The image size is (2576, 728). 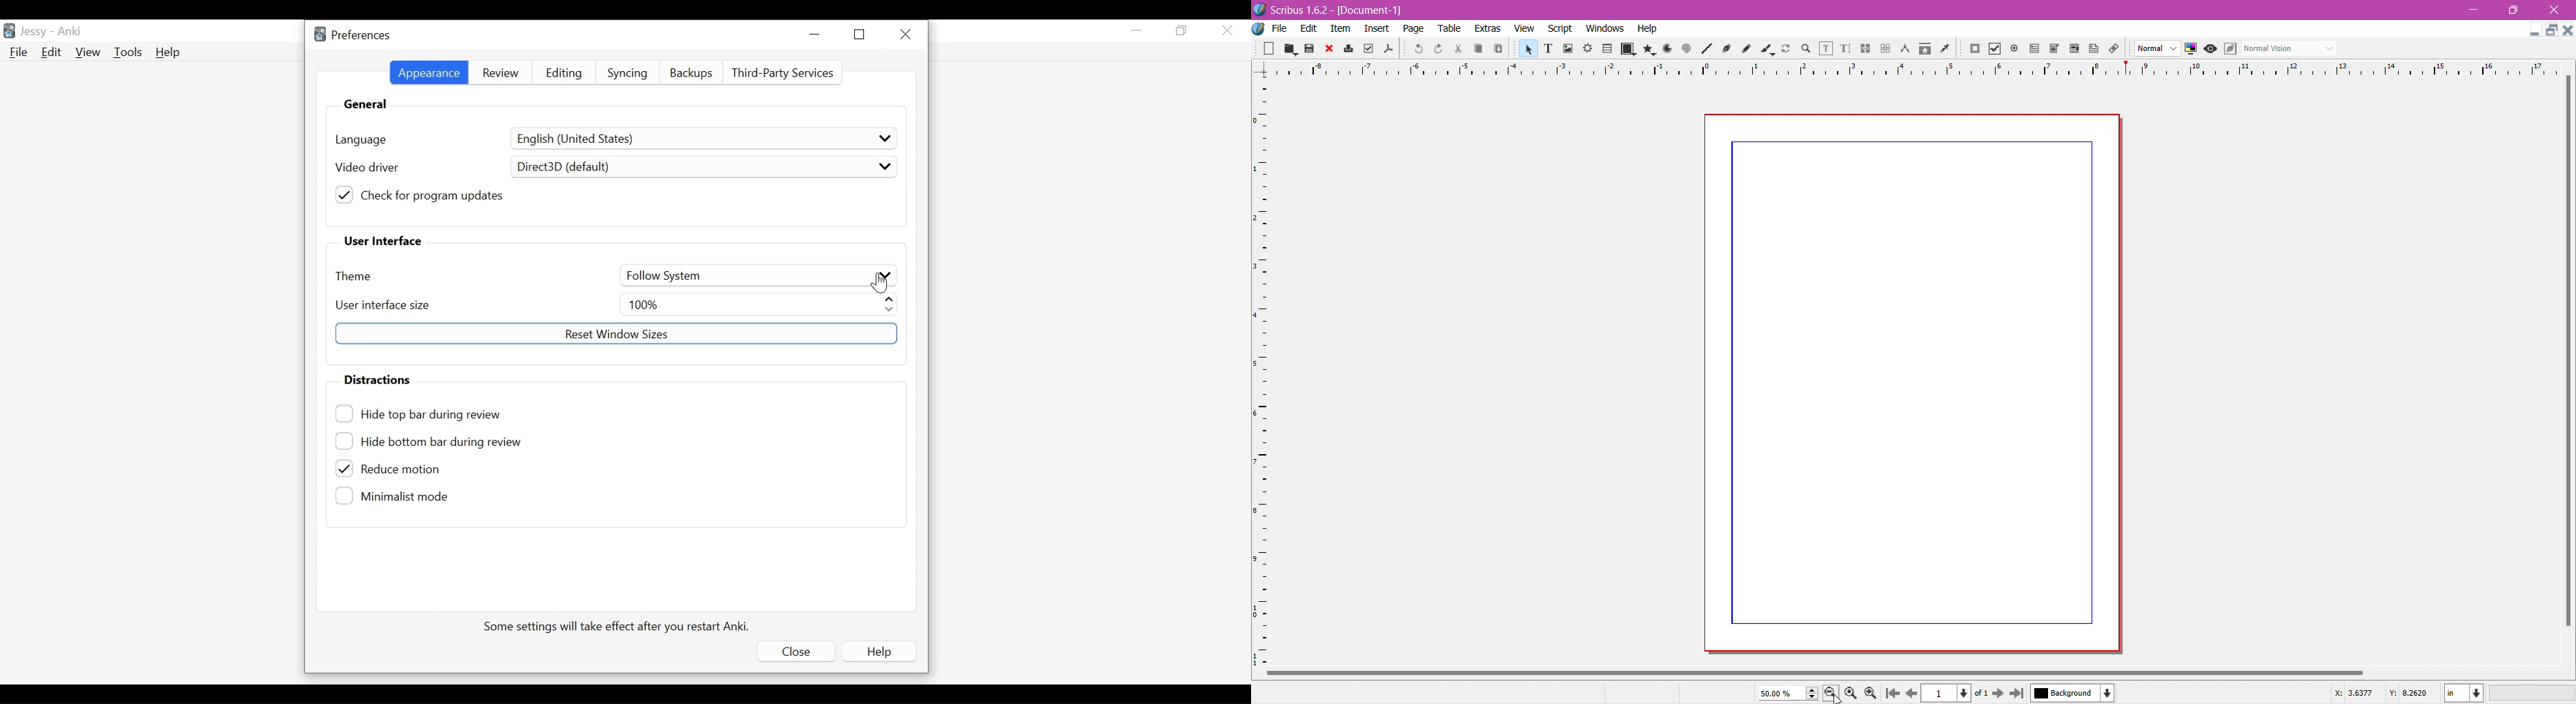 What do you see at coordinates (1307, 29) in the screenshot?
I see `Edit` at bounding box center [1307, 29].